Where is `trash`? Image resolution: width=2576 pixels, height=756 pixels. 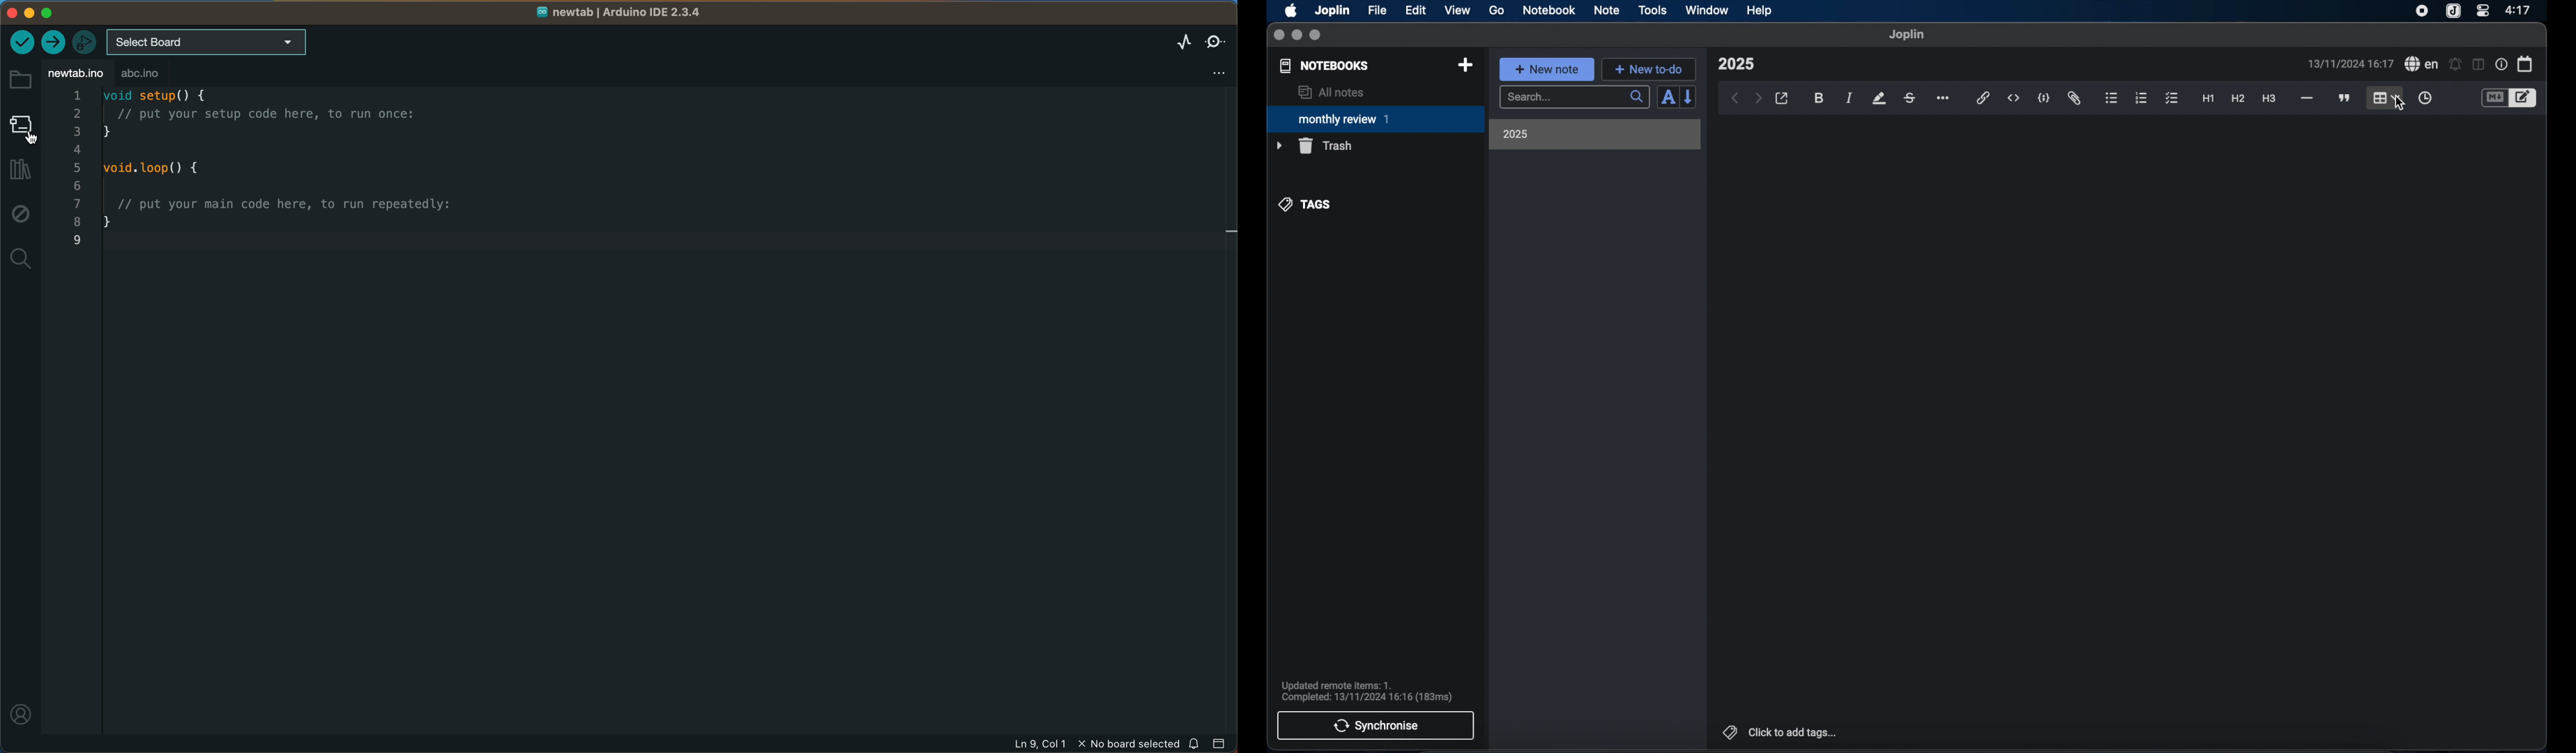 trash is located at coordinates (1314, 146).